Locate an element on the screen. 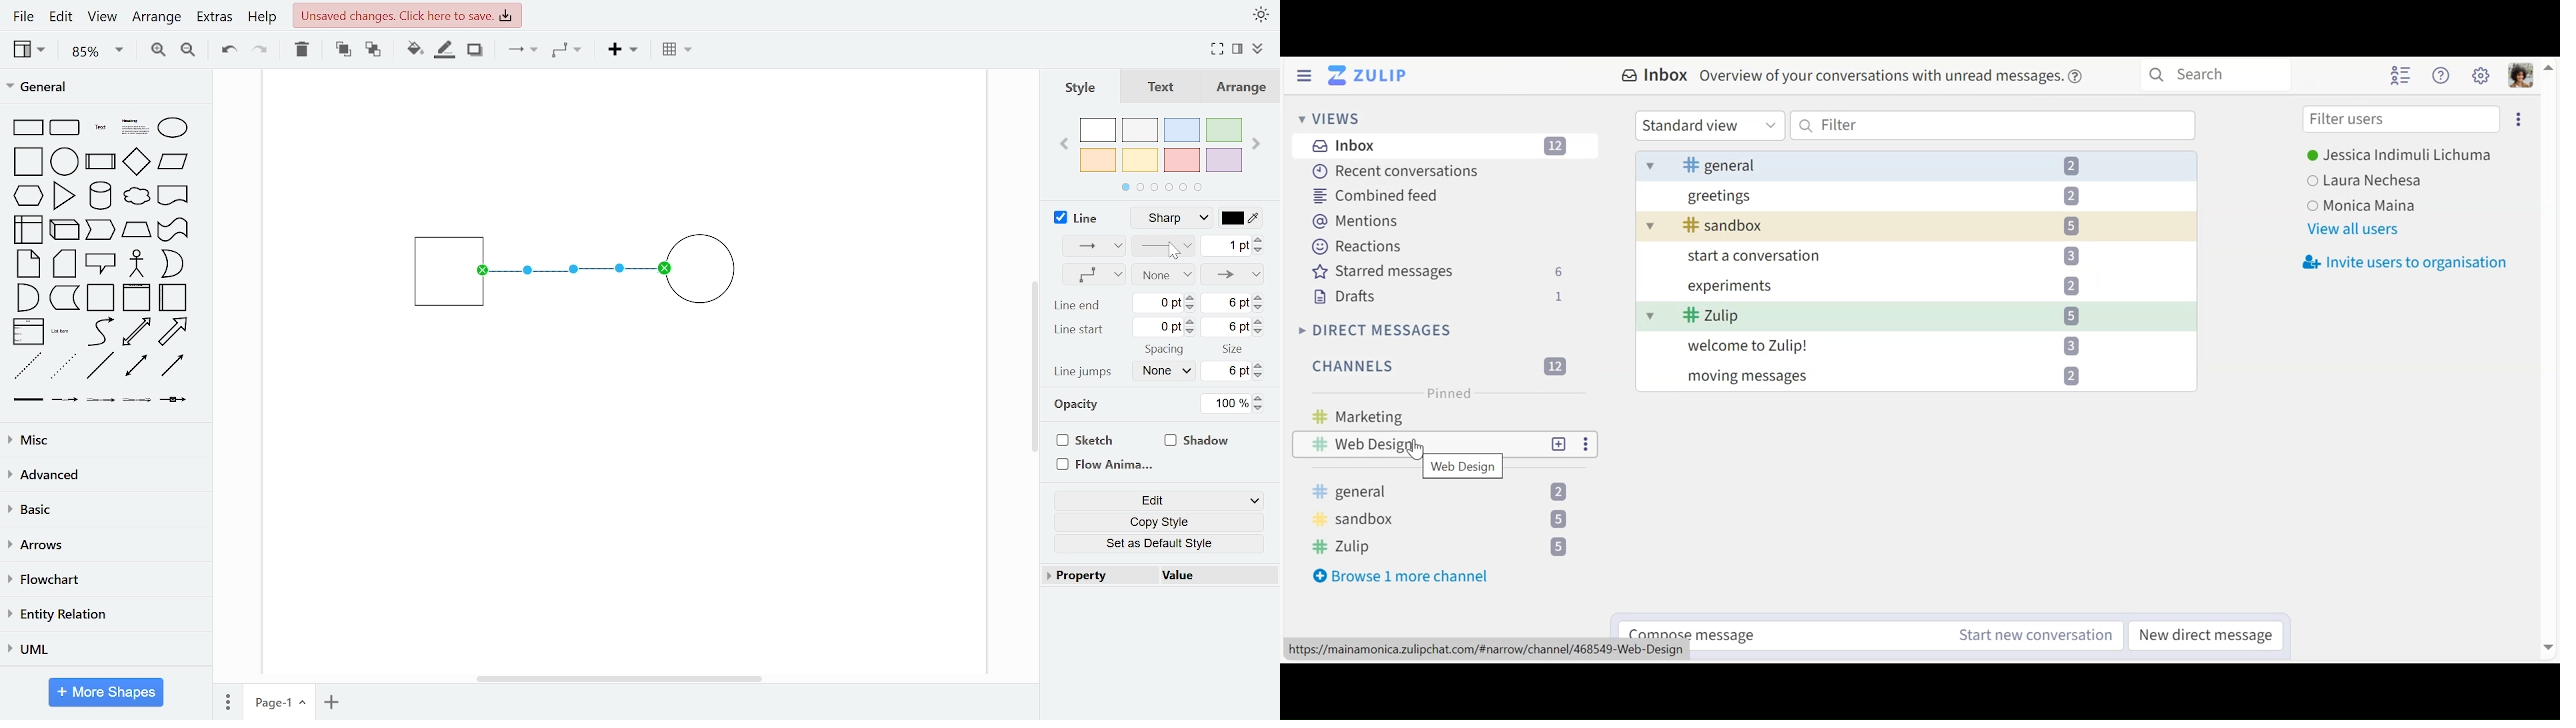 This screenshot has height=728, width=2576. text is located at coordinates (1164, 89).